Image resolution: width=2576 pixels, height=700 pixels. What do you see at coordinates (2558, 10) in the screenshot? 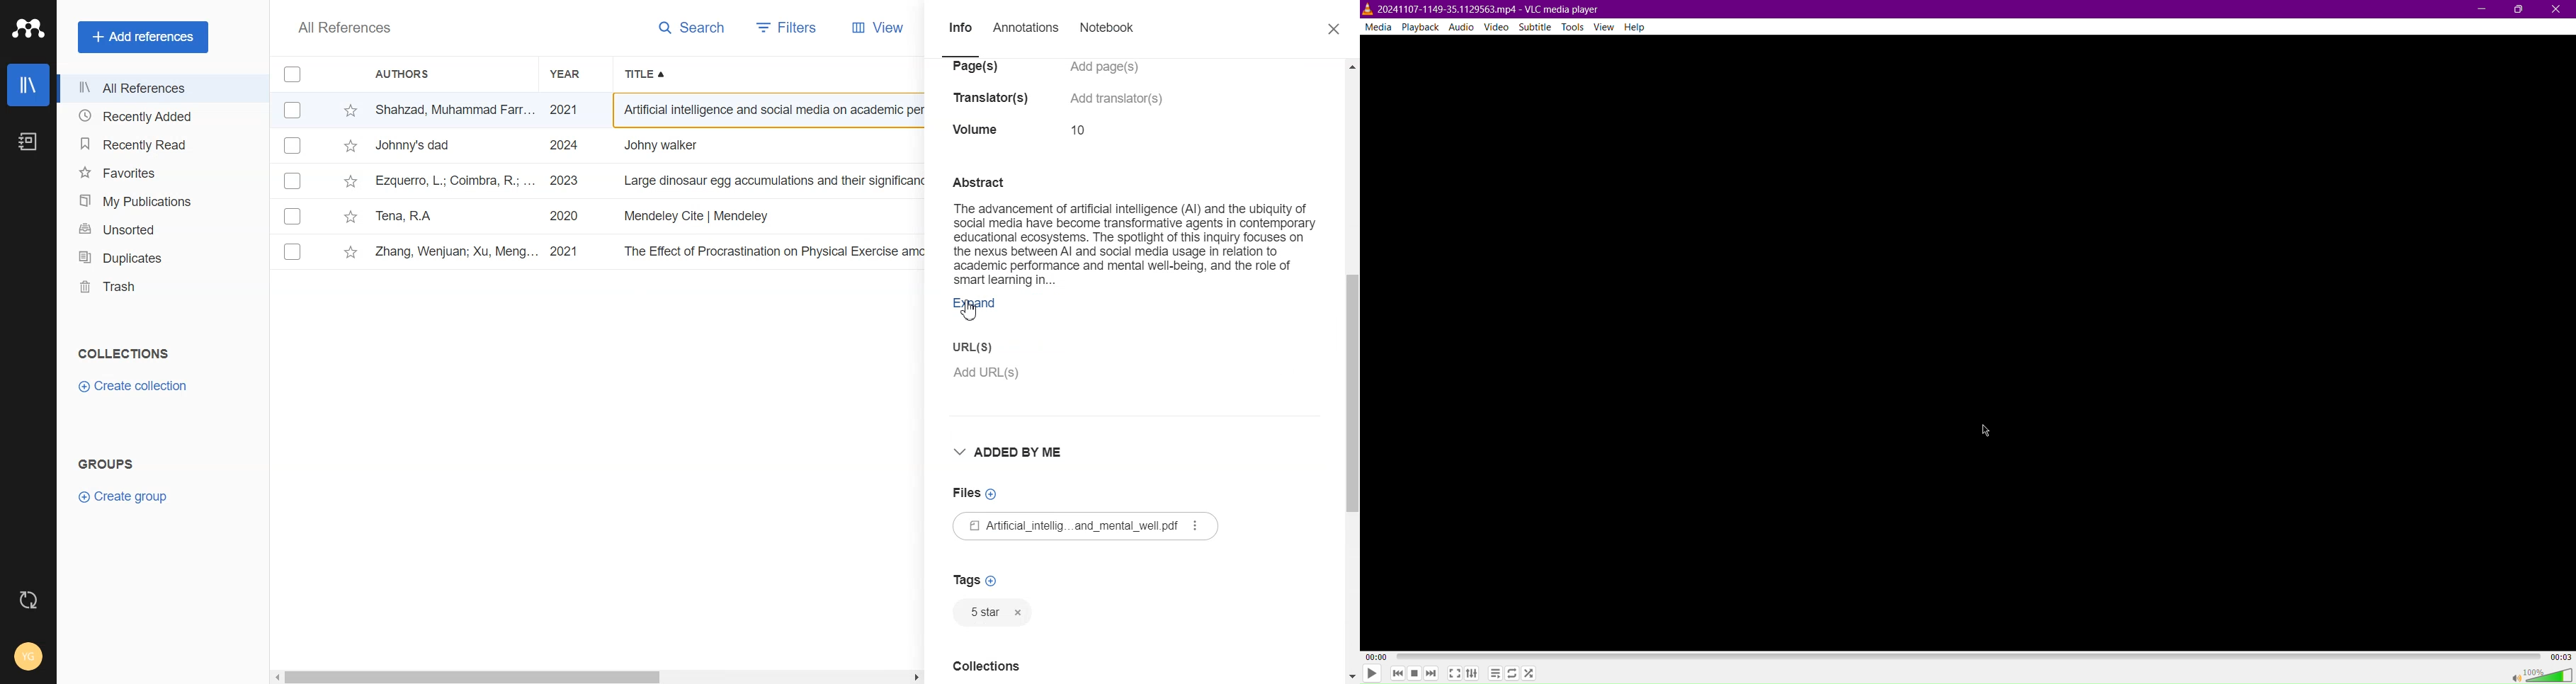
I see `Close` at bounding box center [2558, 10].